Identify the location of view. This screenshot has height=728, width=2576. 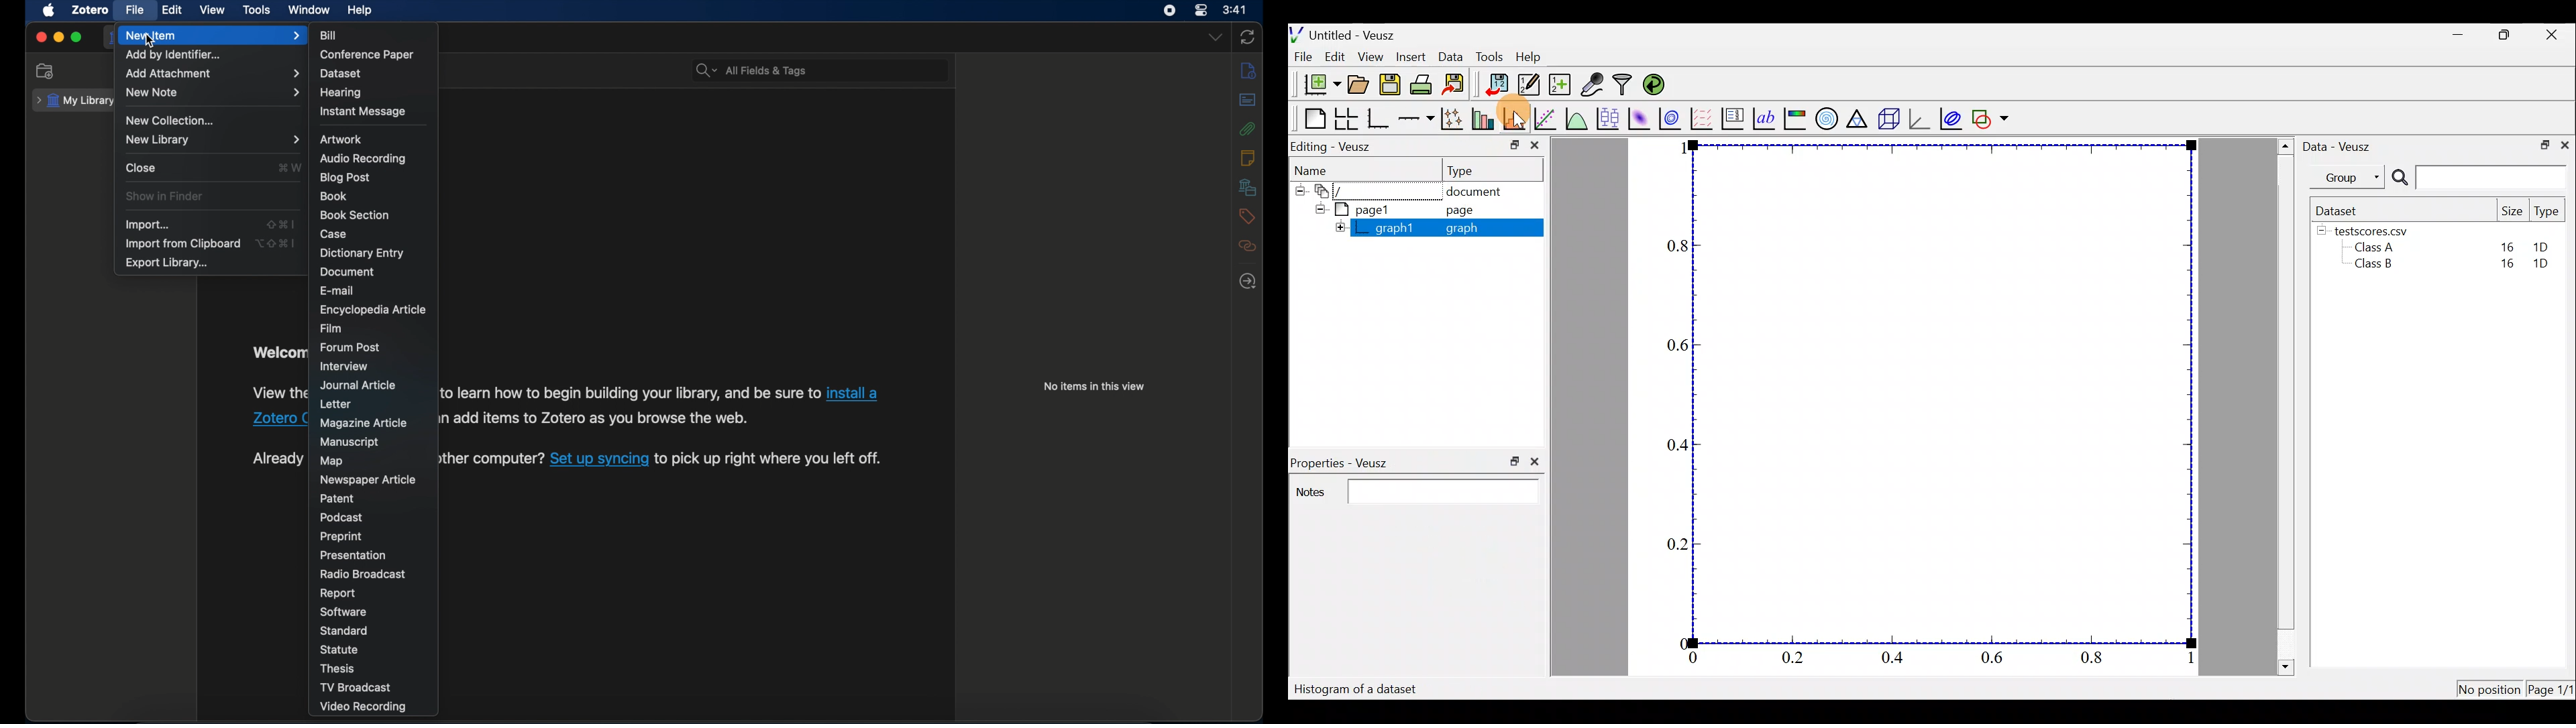
(212, 10).